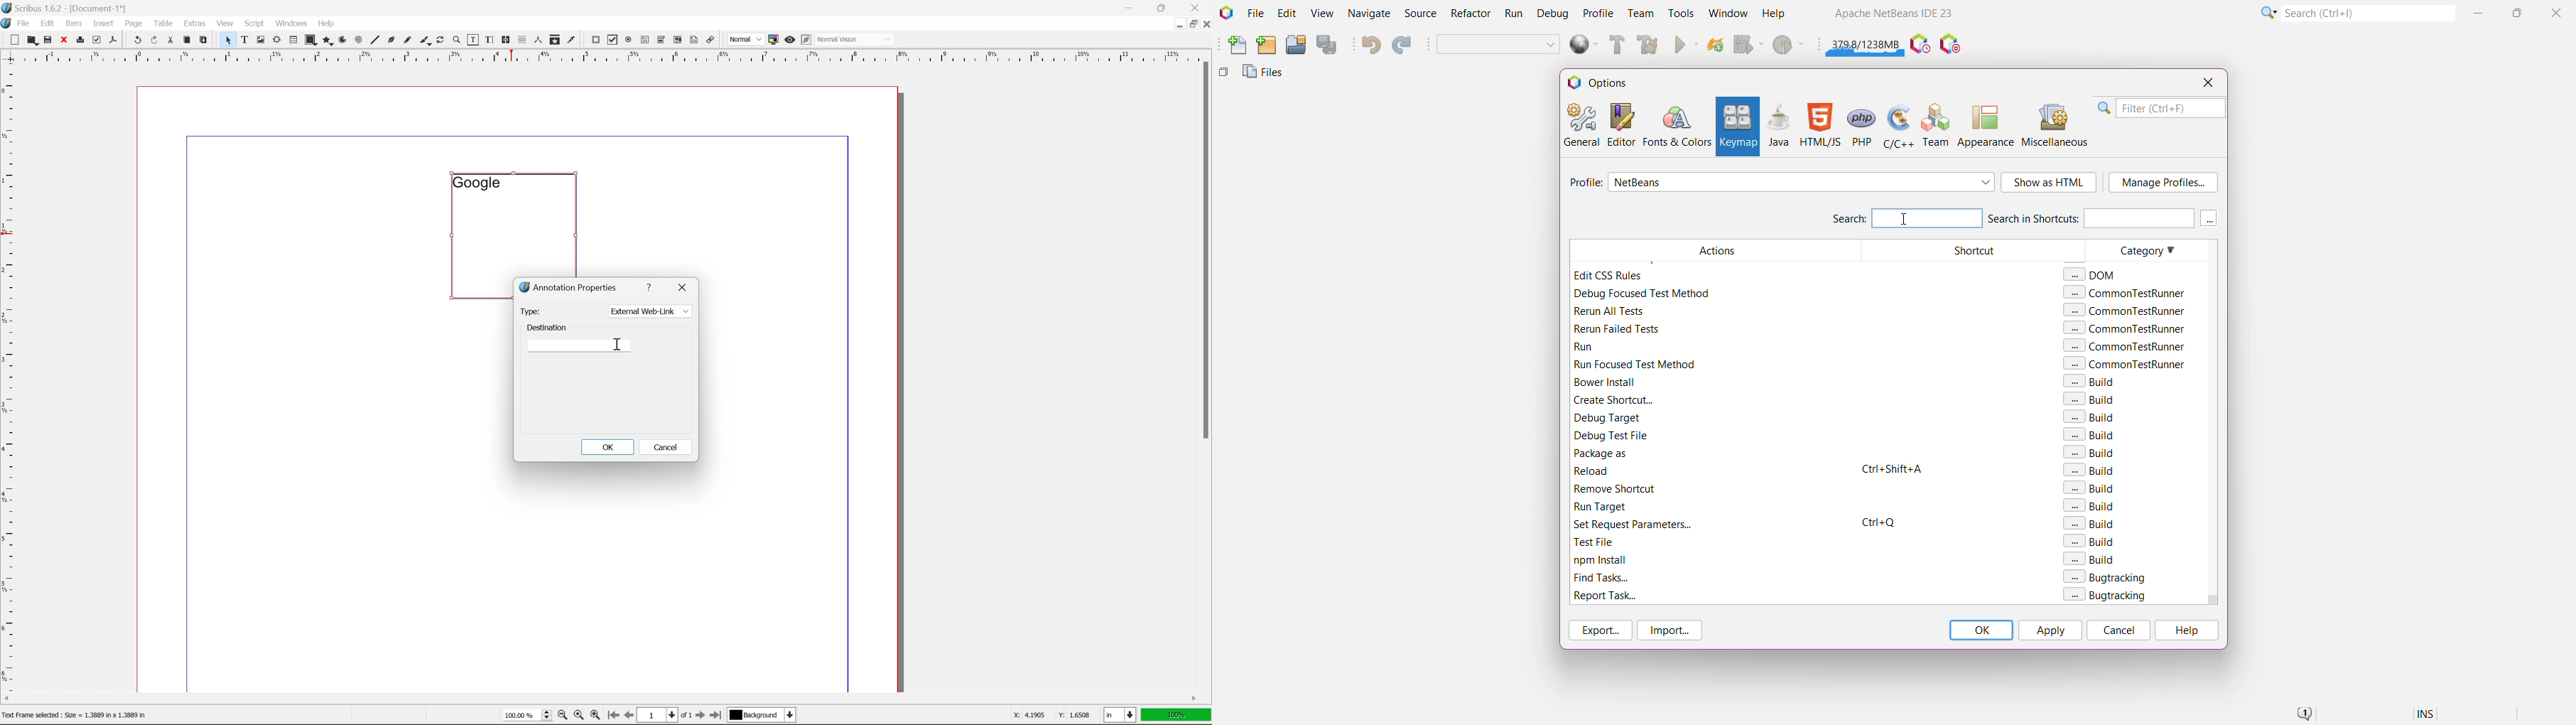  Describe the element at coordinates (626, 40) in the screenshot. I see `pdf radio button` at that location.